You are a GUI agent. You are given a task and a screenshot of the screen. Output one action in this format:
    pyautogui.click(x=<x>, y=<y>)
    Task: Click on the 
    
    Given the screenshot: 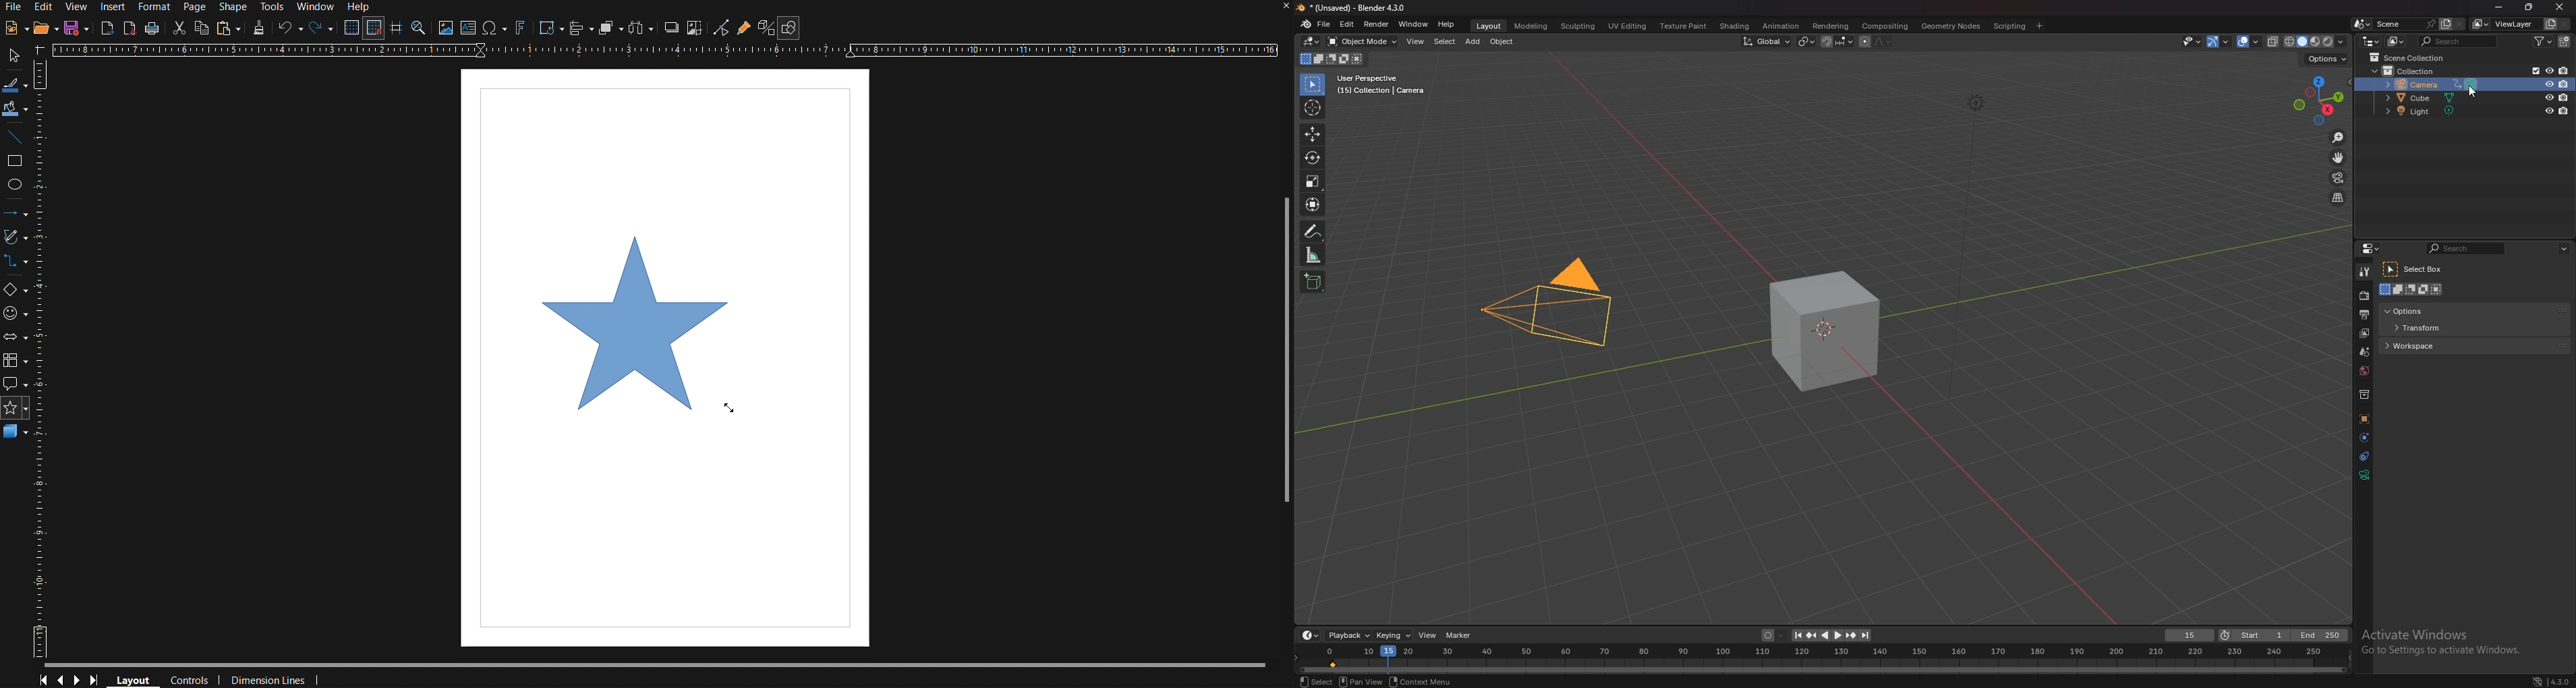 What is the action you would take?
    pyautogui.click(x=15, y=57)
    